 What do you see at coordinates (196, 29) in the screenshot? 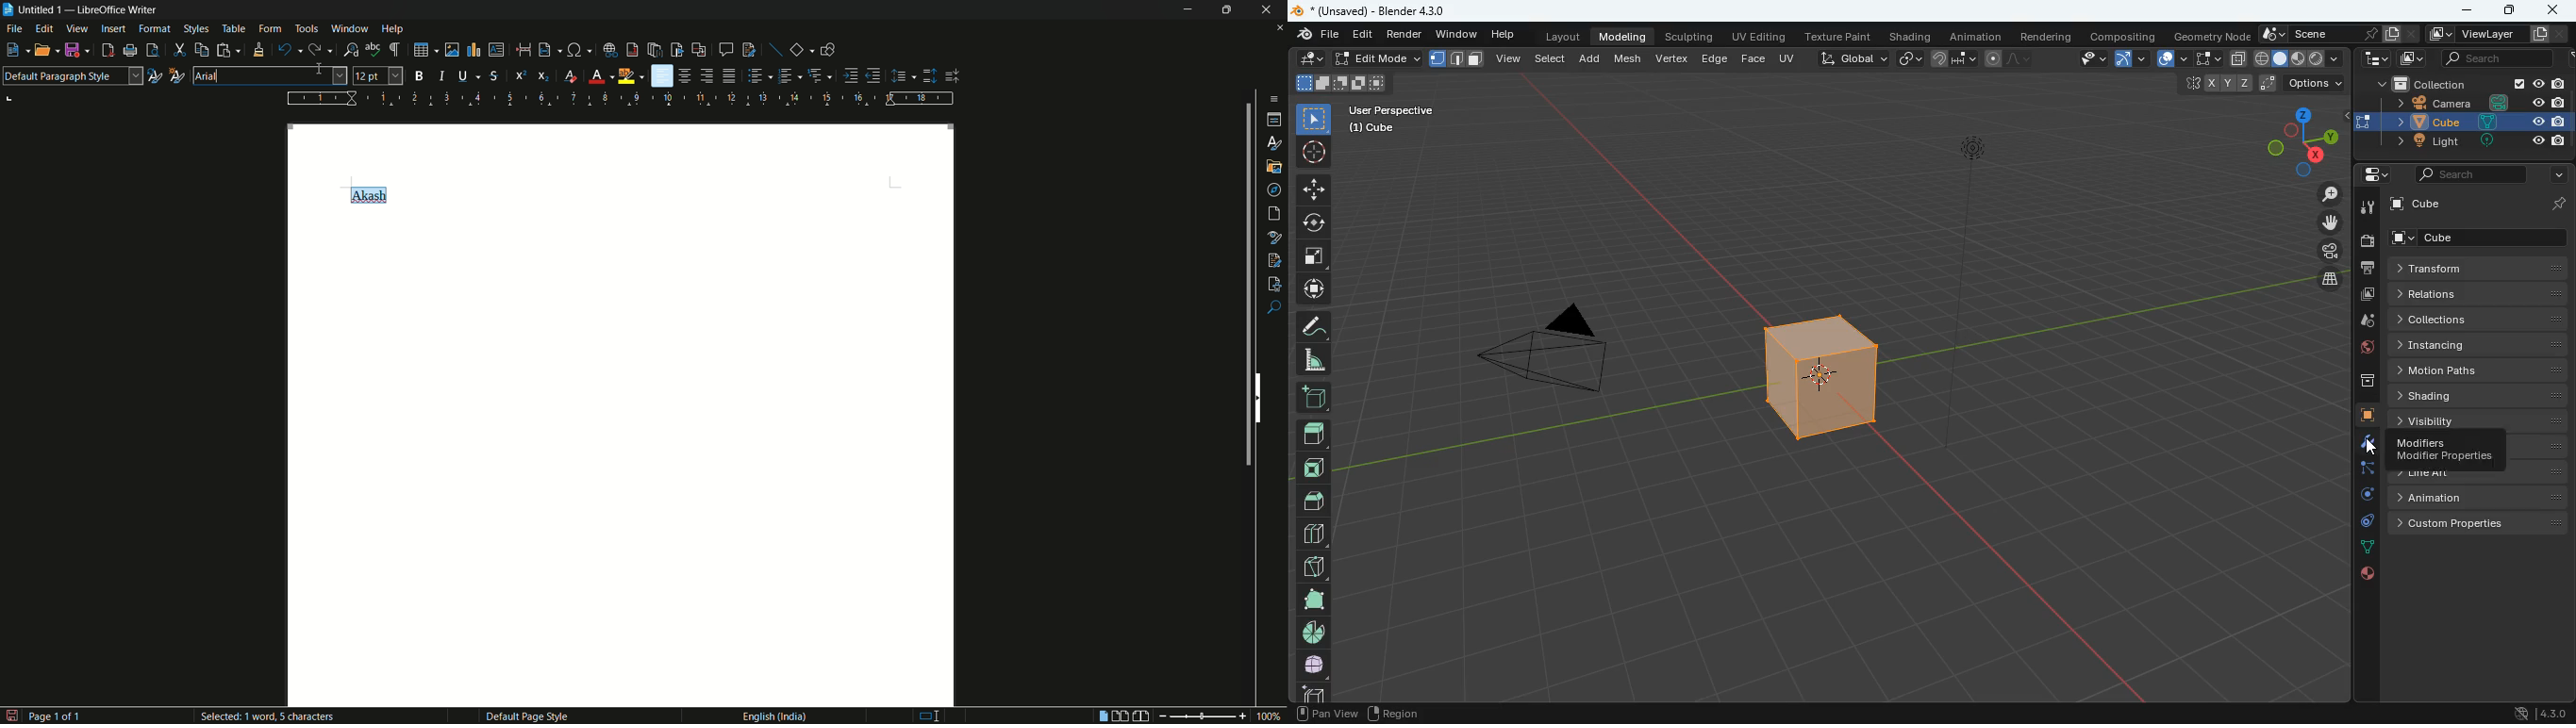
I see `styles menu` at bounding box center [196, 29].